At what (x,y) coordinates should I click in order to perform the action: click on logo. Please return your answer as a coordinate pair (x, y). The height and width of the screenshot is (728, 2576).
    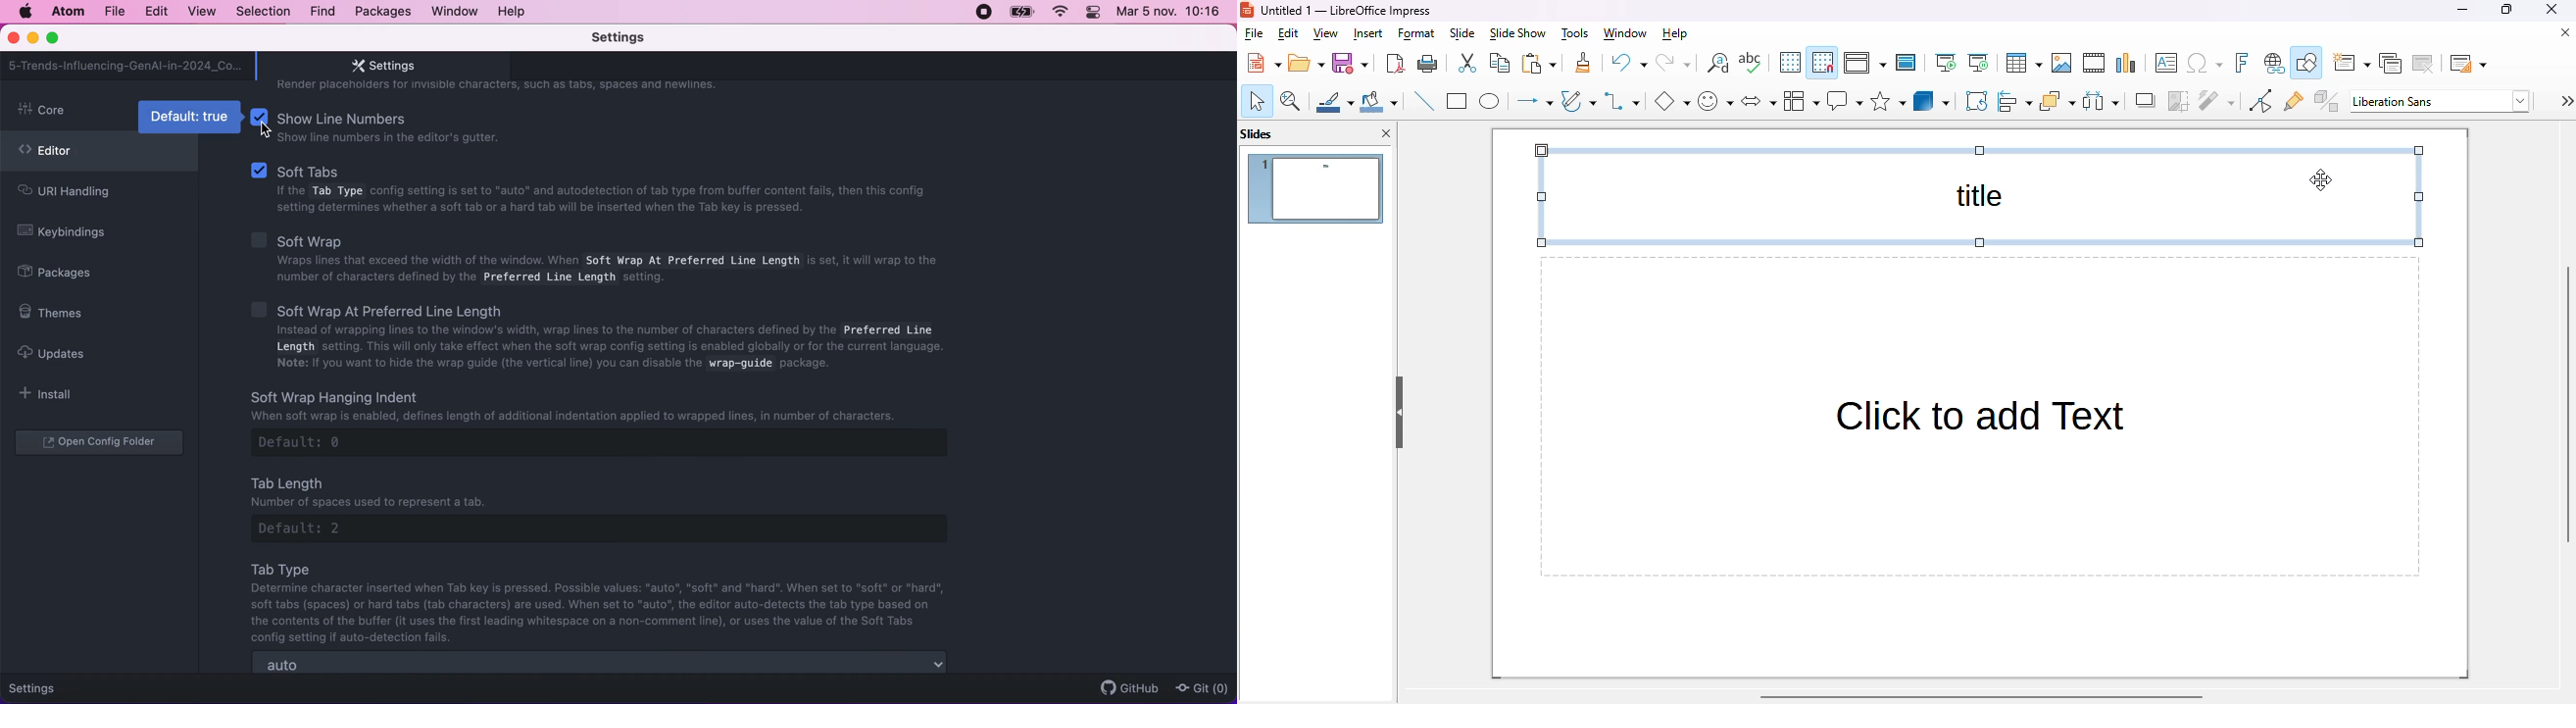
    Looking at the image, I should click on (1247, 11).